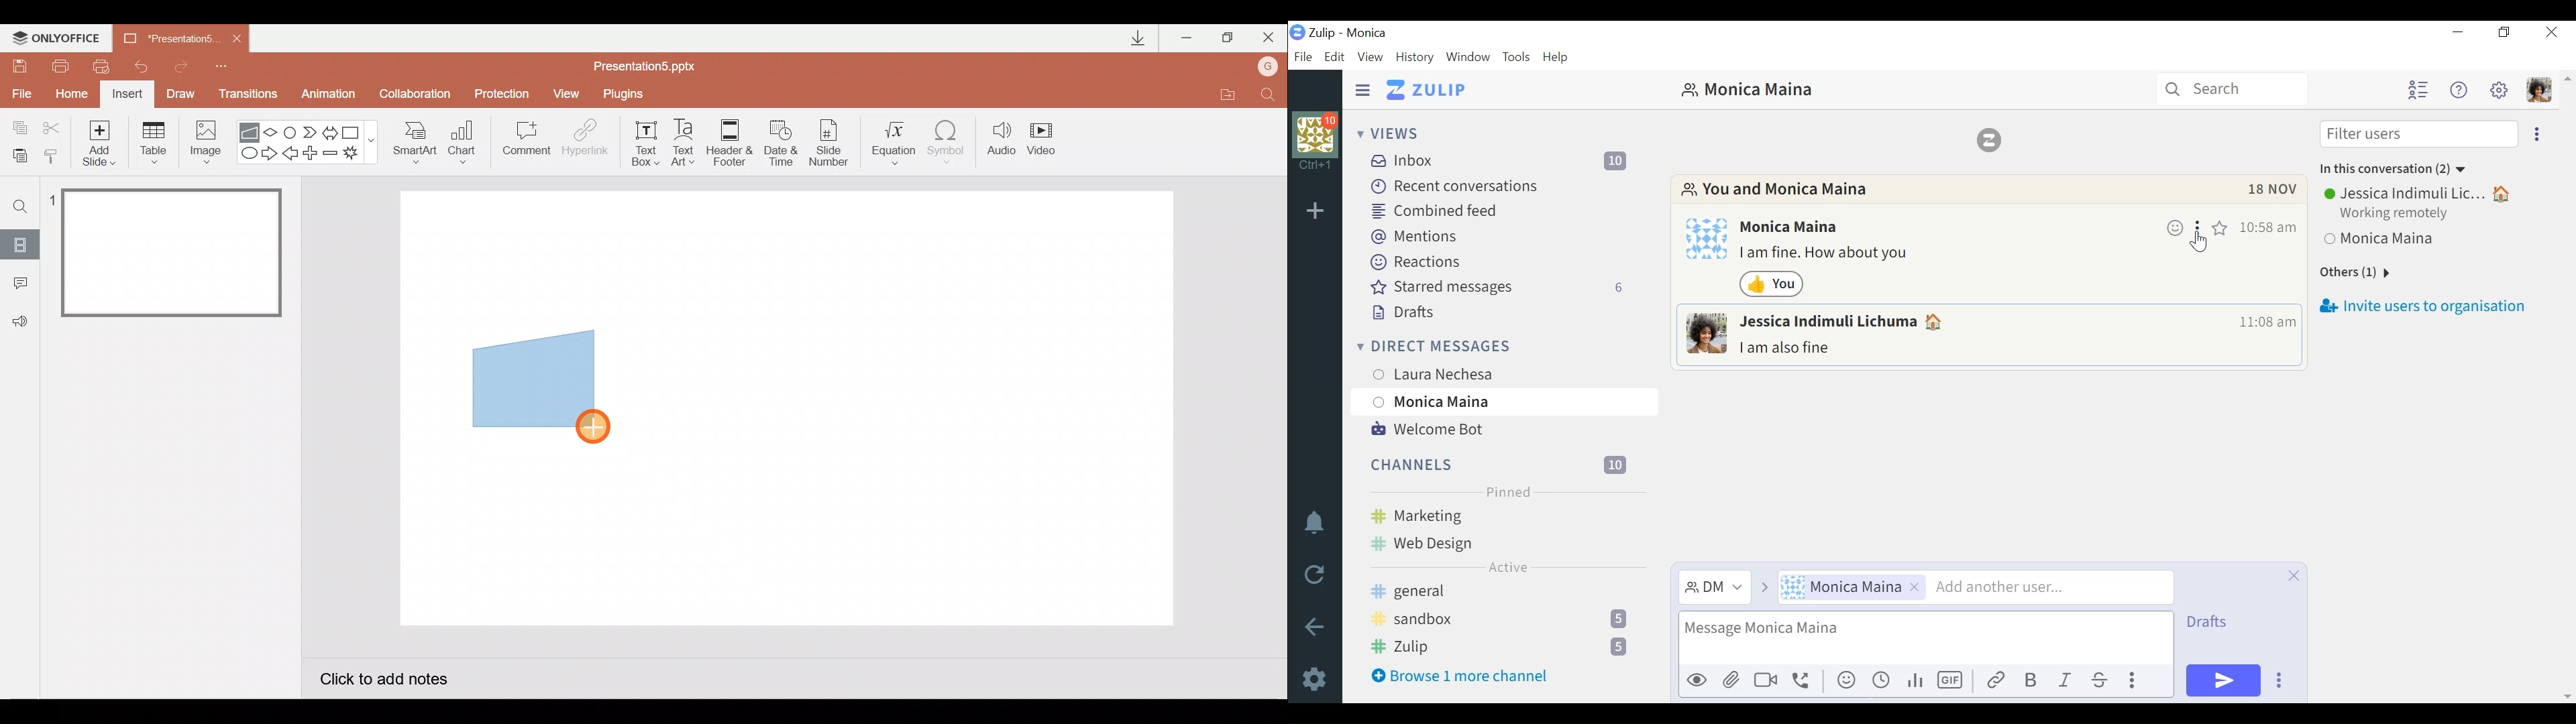  Describe the element at coordinates (1506, 647) in the screenshot. I see `Zulip` at that location.